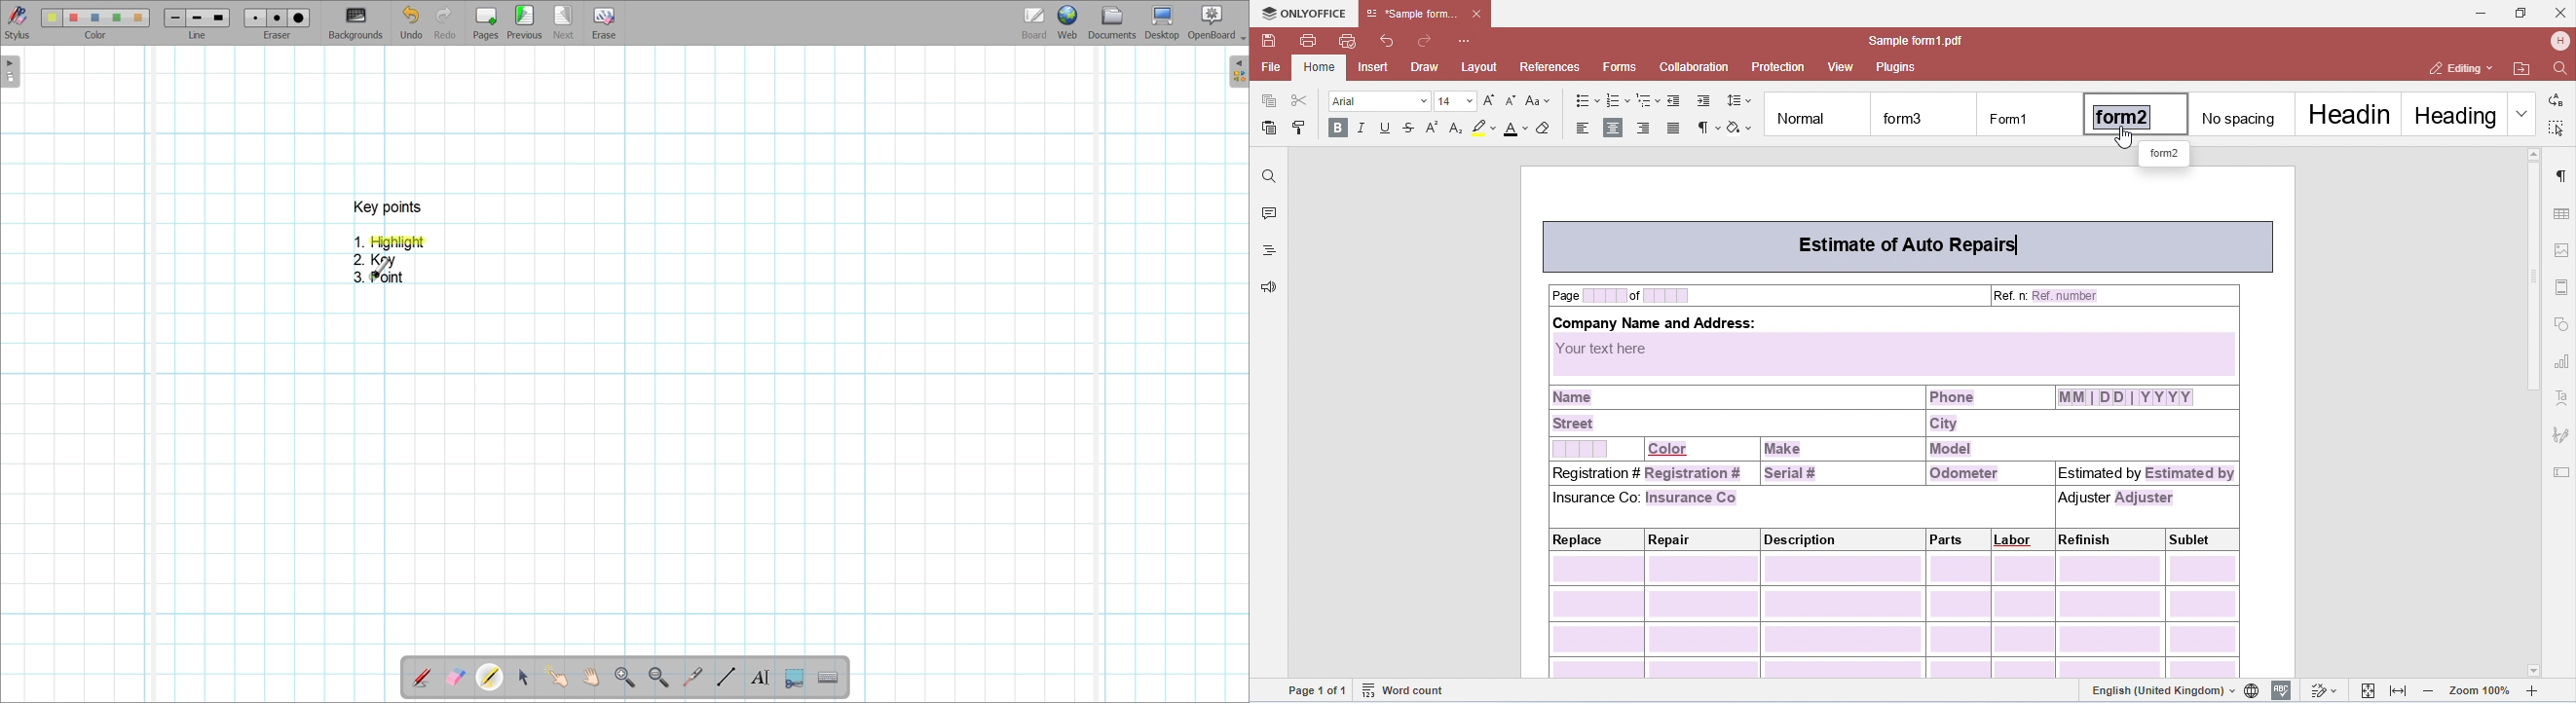 The image size is (2576, 728). Describe the element at coordinates (556, 676) in the screenshot. I see `Interact with items` at that location.